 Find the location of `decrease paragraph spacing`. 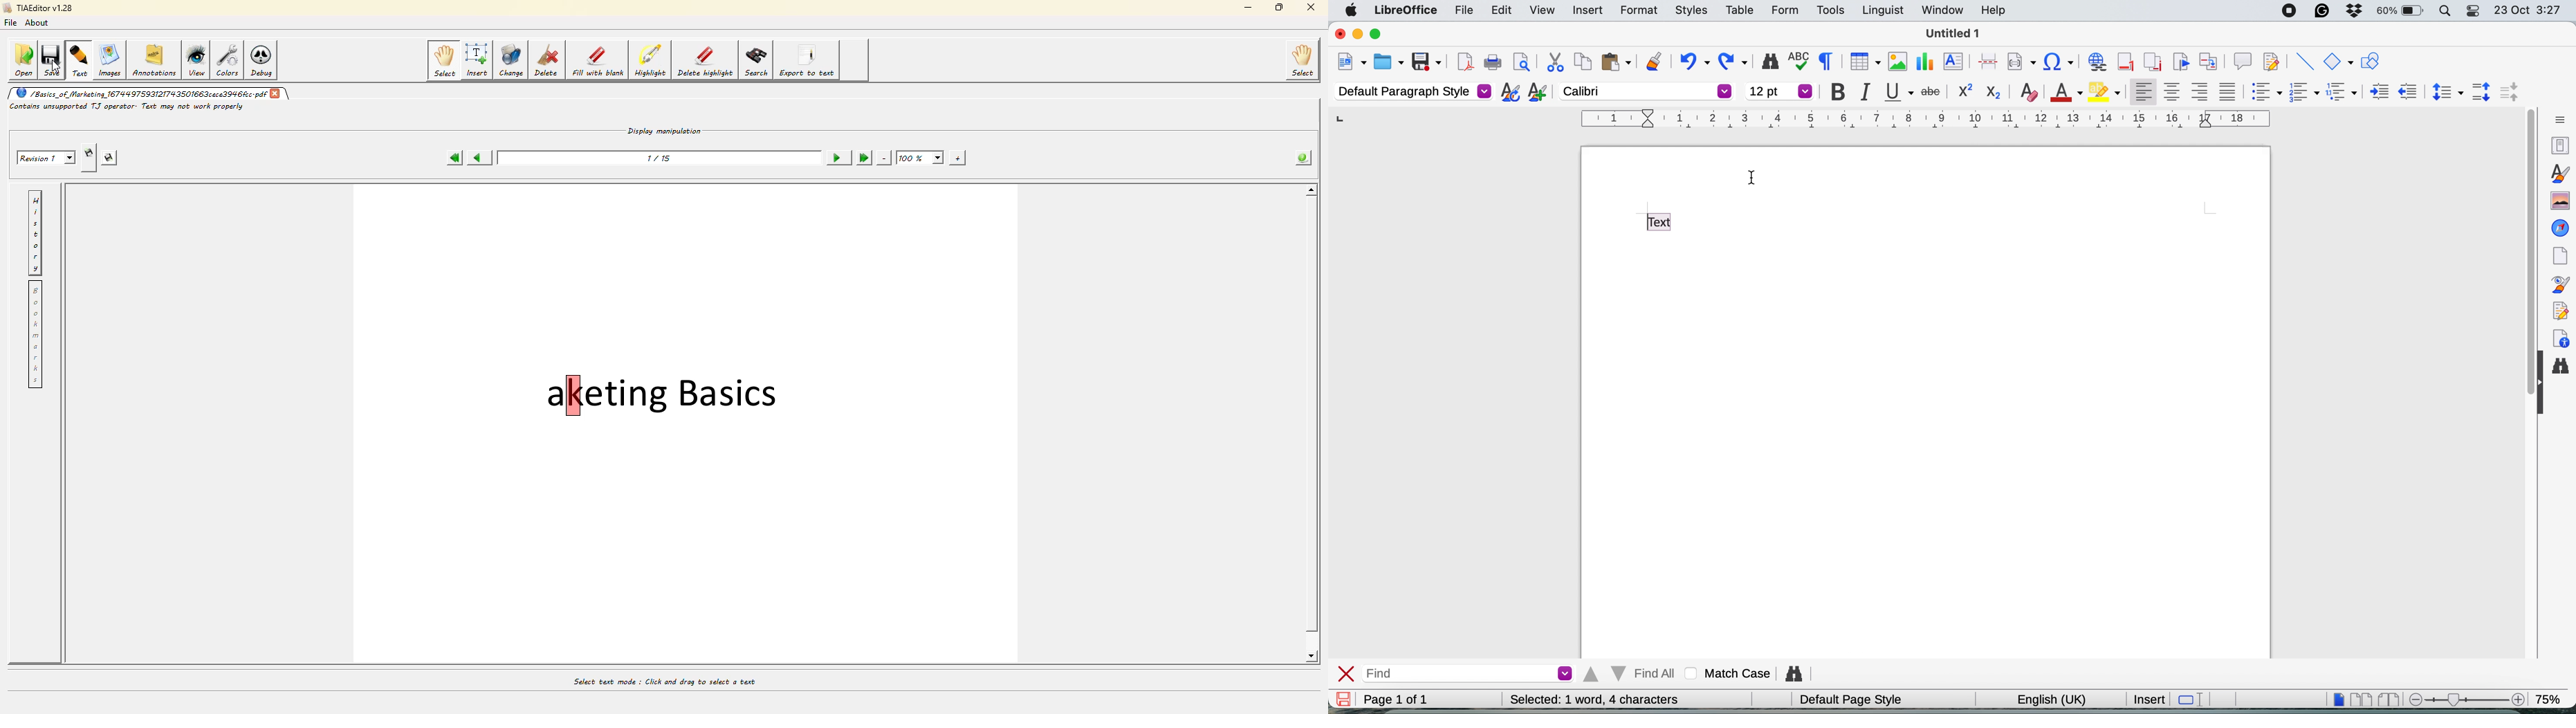

decrease paragraph spacing is located at coordinates (2511, 92).